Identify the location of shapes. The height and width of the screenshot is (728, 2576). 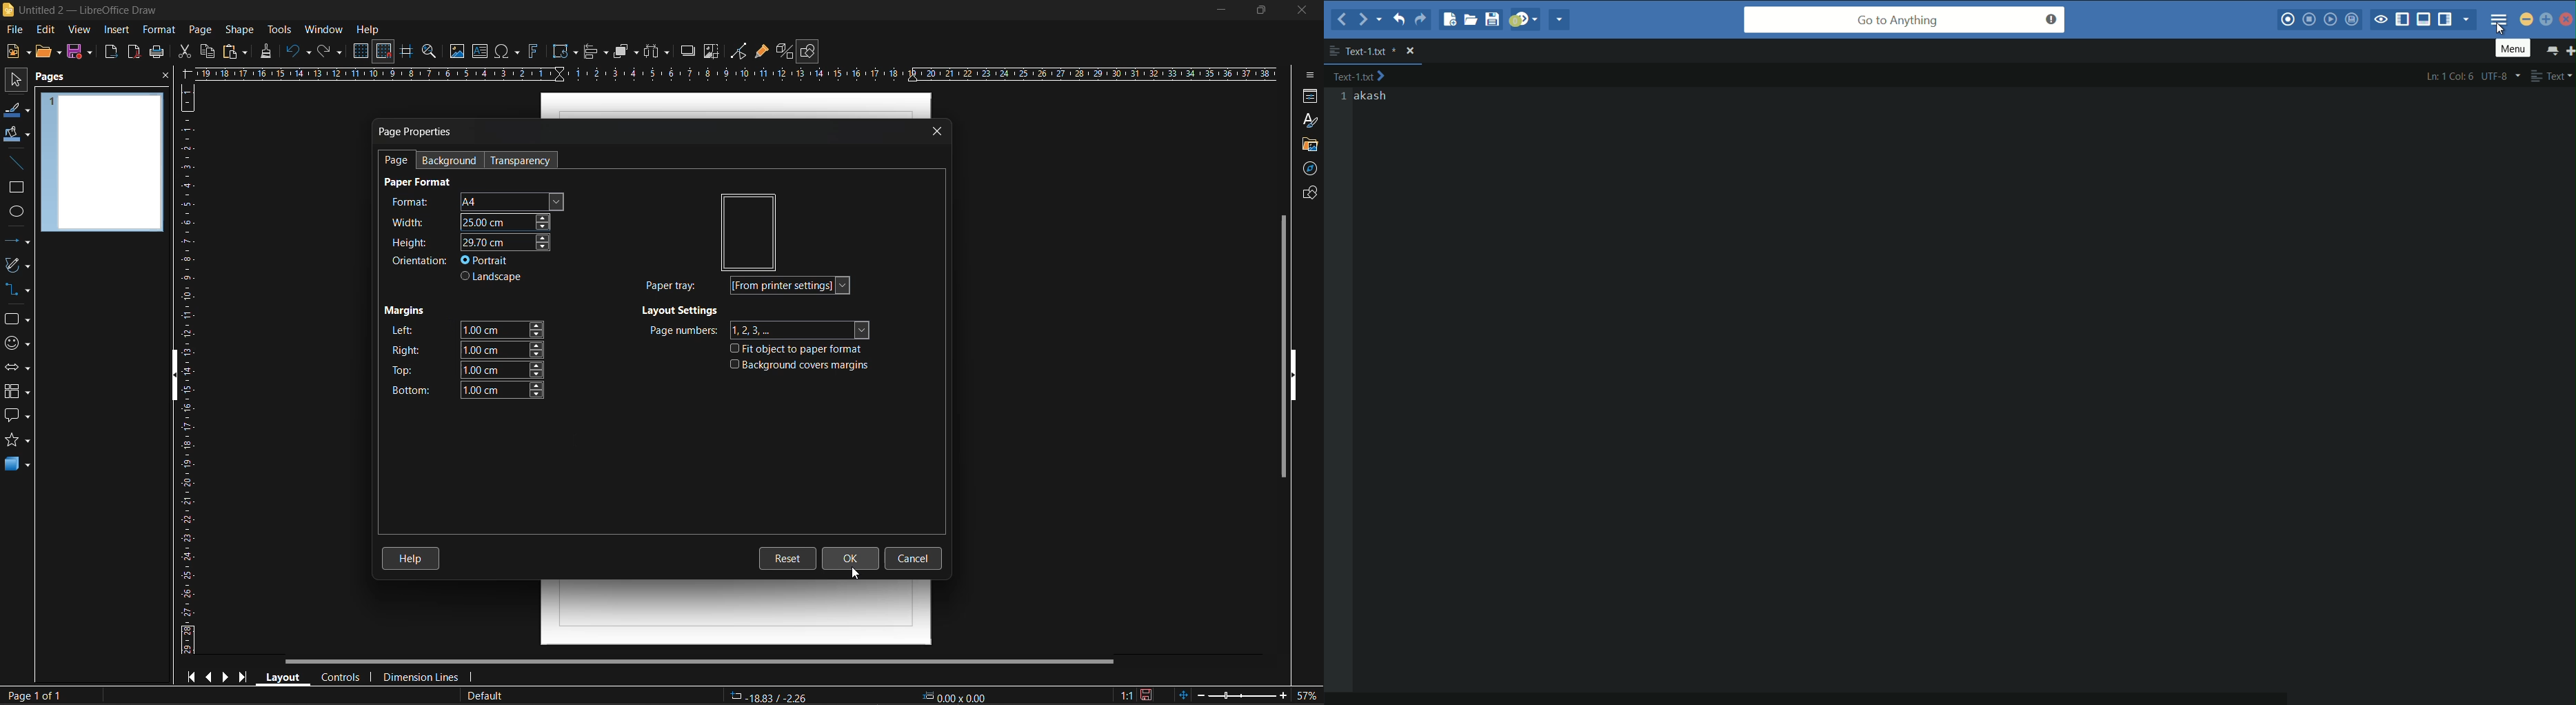
(1308, 195).